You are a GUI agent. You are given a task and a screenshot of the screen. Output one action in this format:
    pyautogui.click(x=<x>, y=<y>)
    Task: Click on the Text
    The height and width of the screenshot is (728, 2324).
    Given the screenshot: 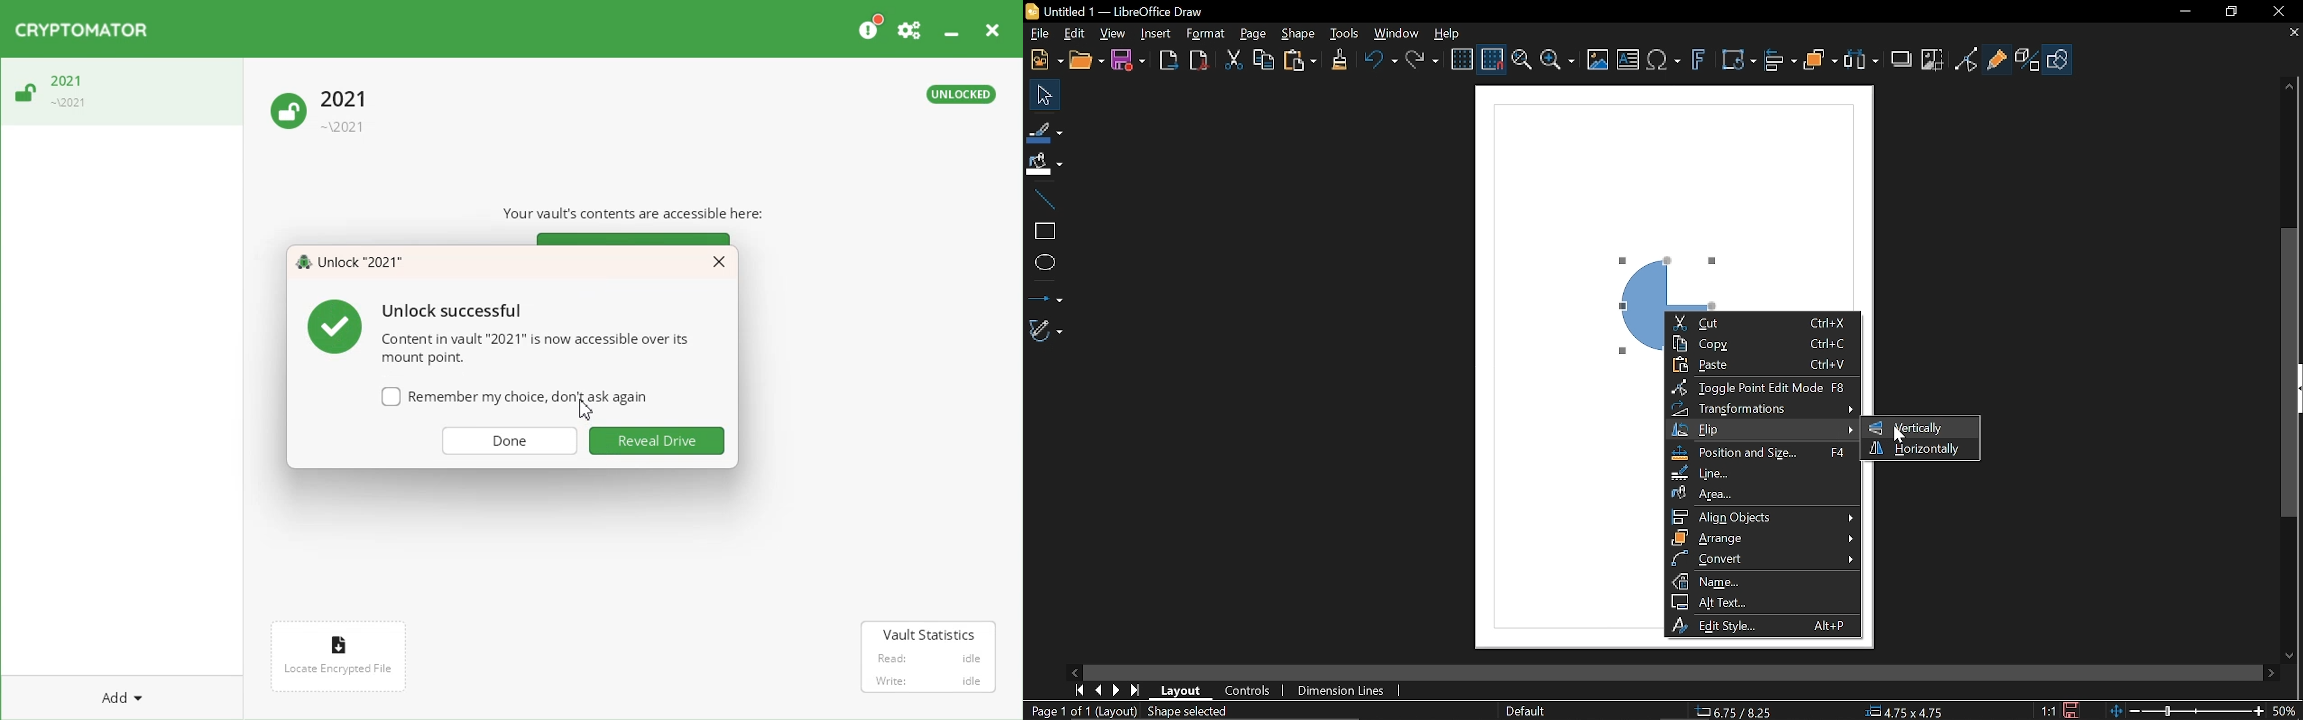 What is the action you would take?
    pyautogui.click(x=351, y=263)
    